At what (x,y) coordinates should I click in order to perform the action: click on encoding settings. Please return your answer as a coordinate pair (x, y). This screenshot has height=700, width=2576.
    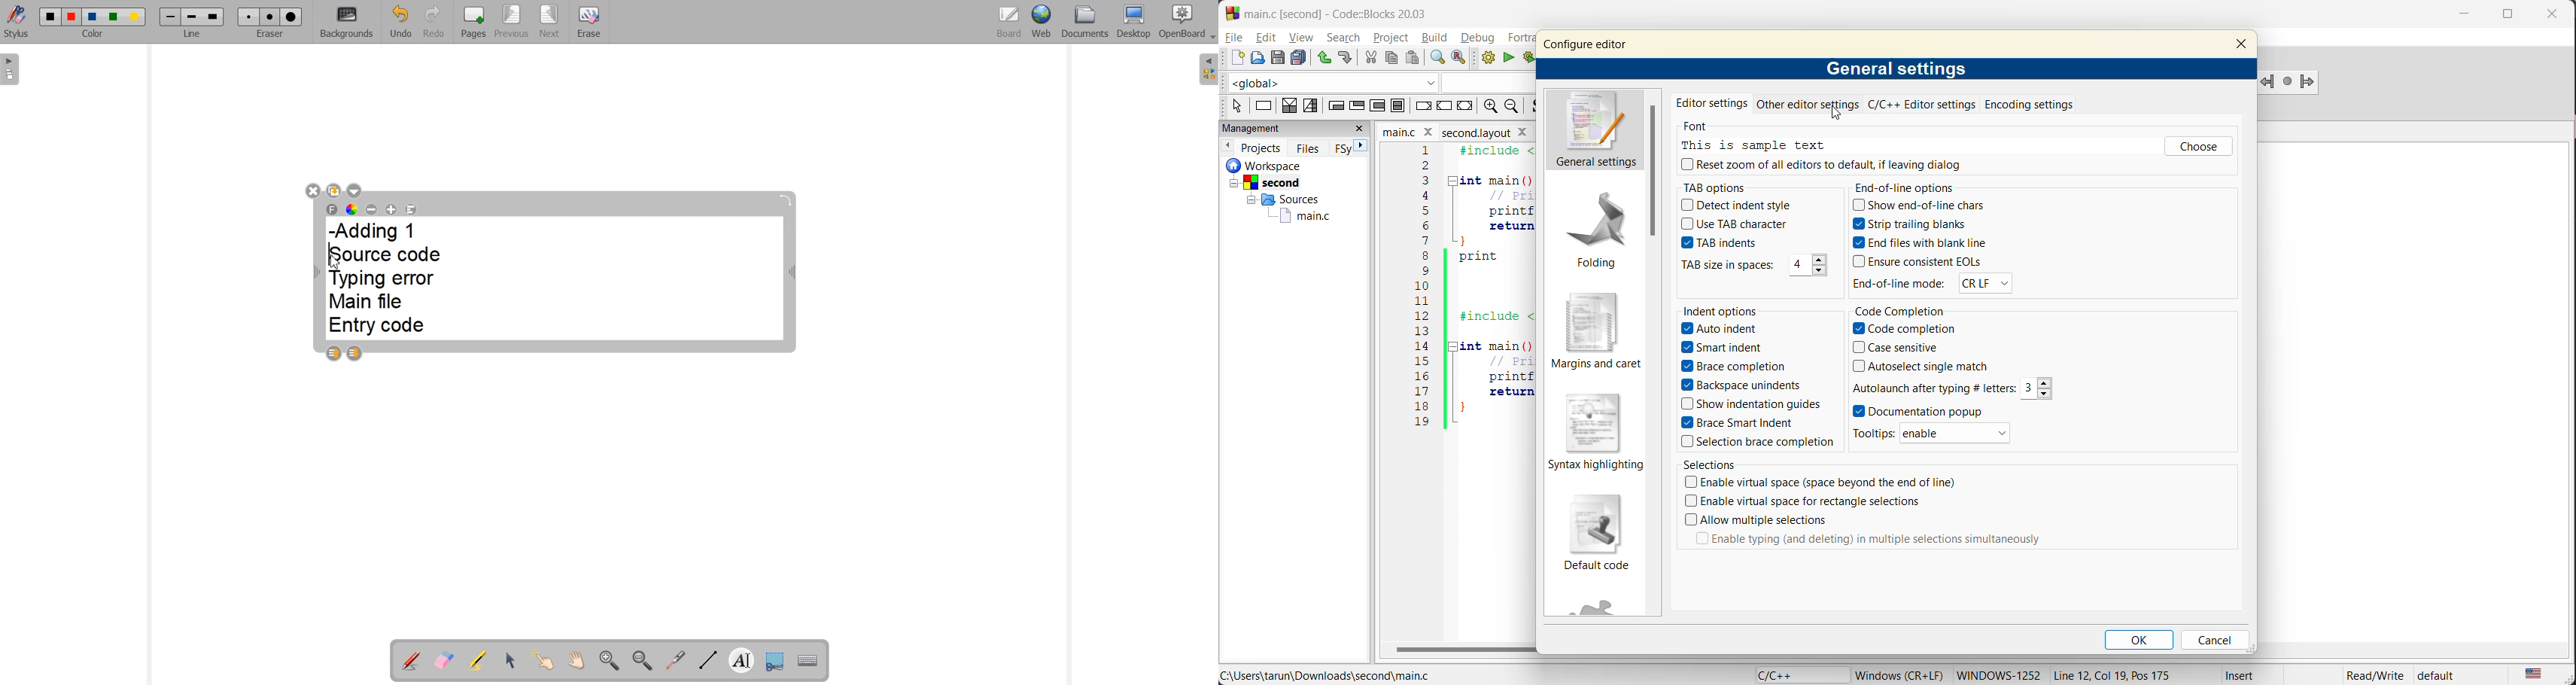
    Looking at the image, I should click on (2027, 105).